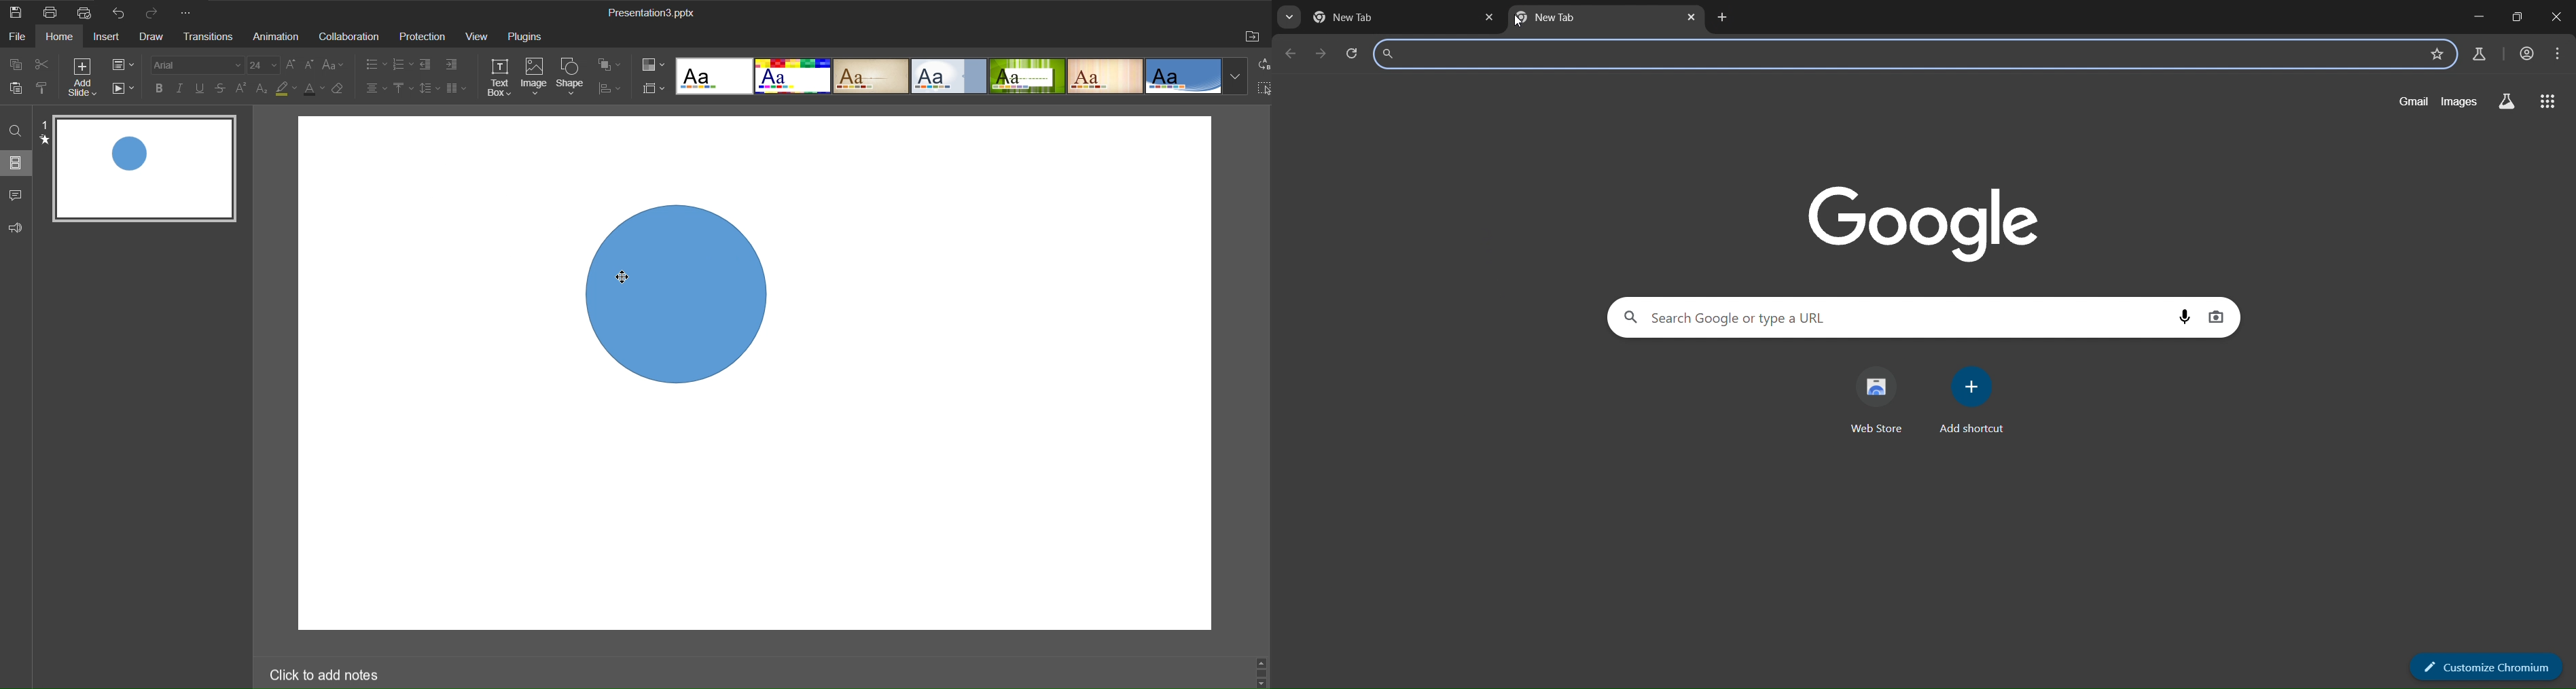  What do you see at coordinates (50, 12) in the screenshot?
I see `Print` at bounding box center [50, 12].